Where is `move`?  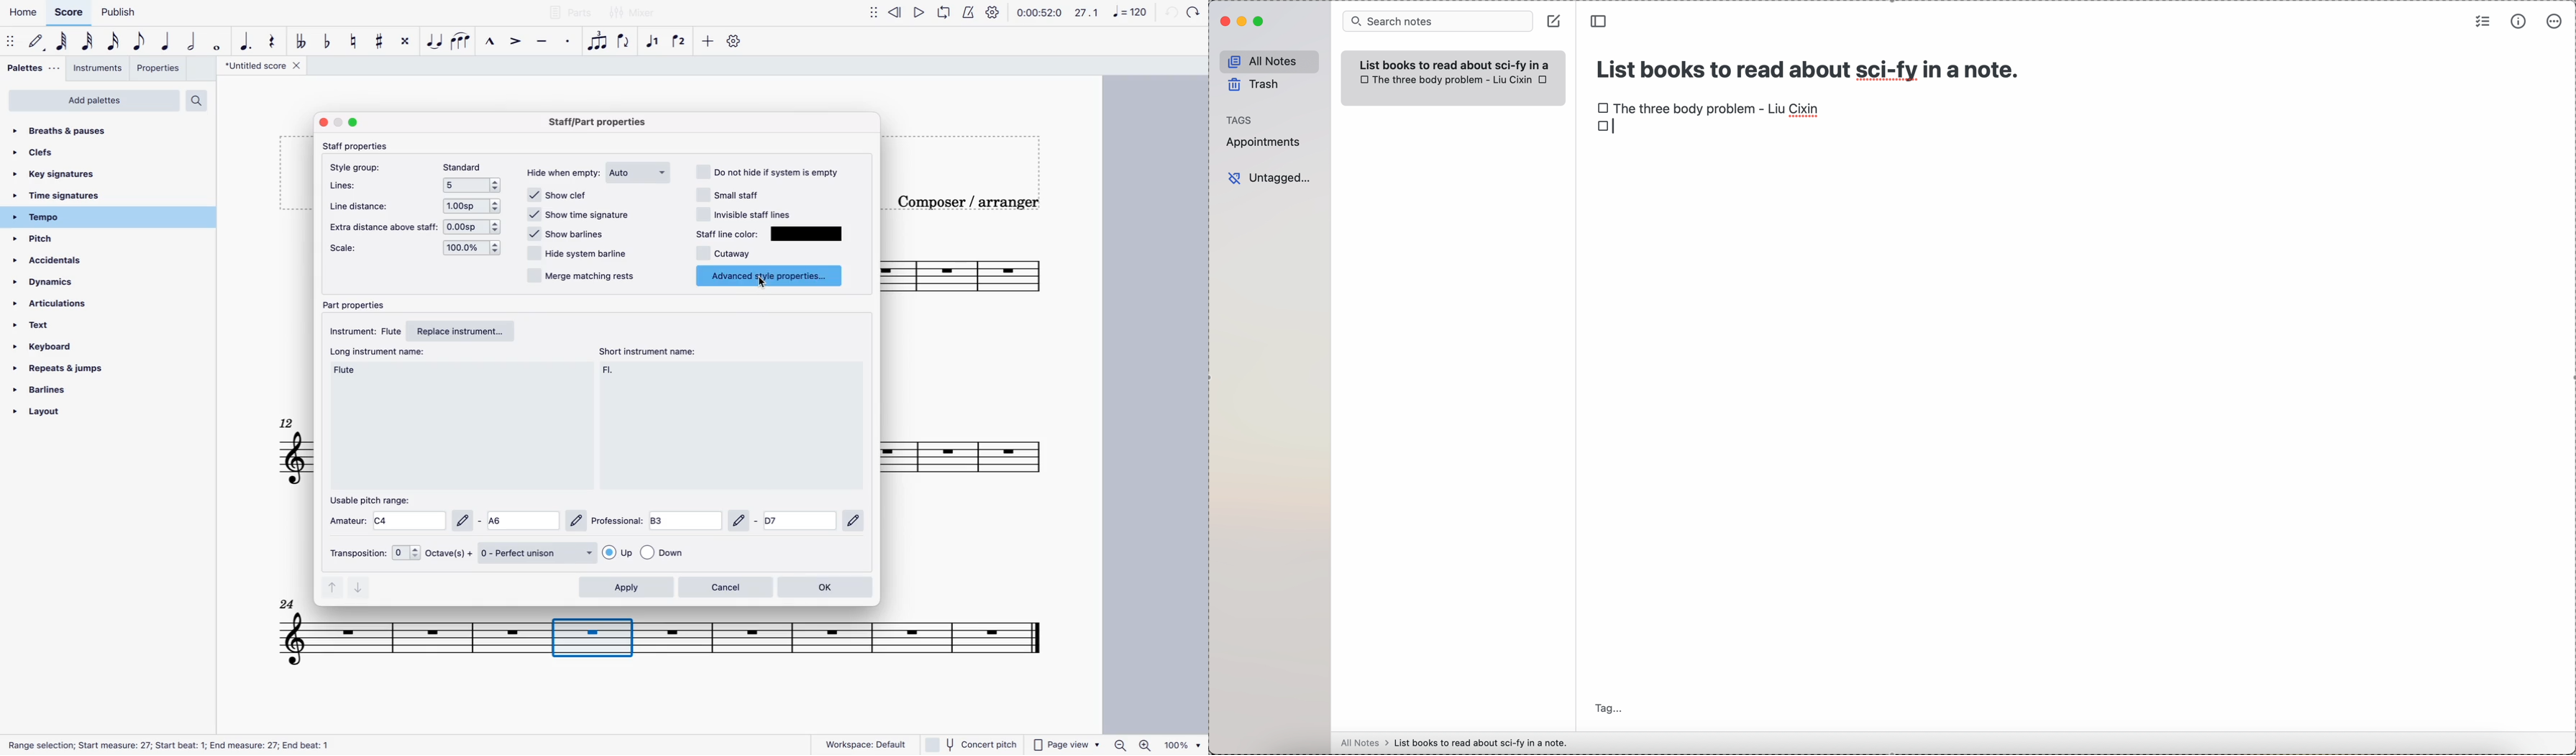 move is located at coordinates (869, 12).